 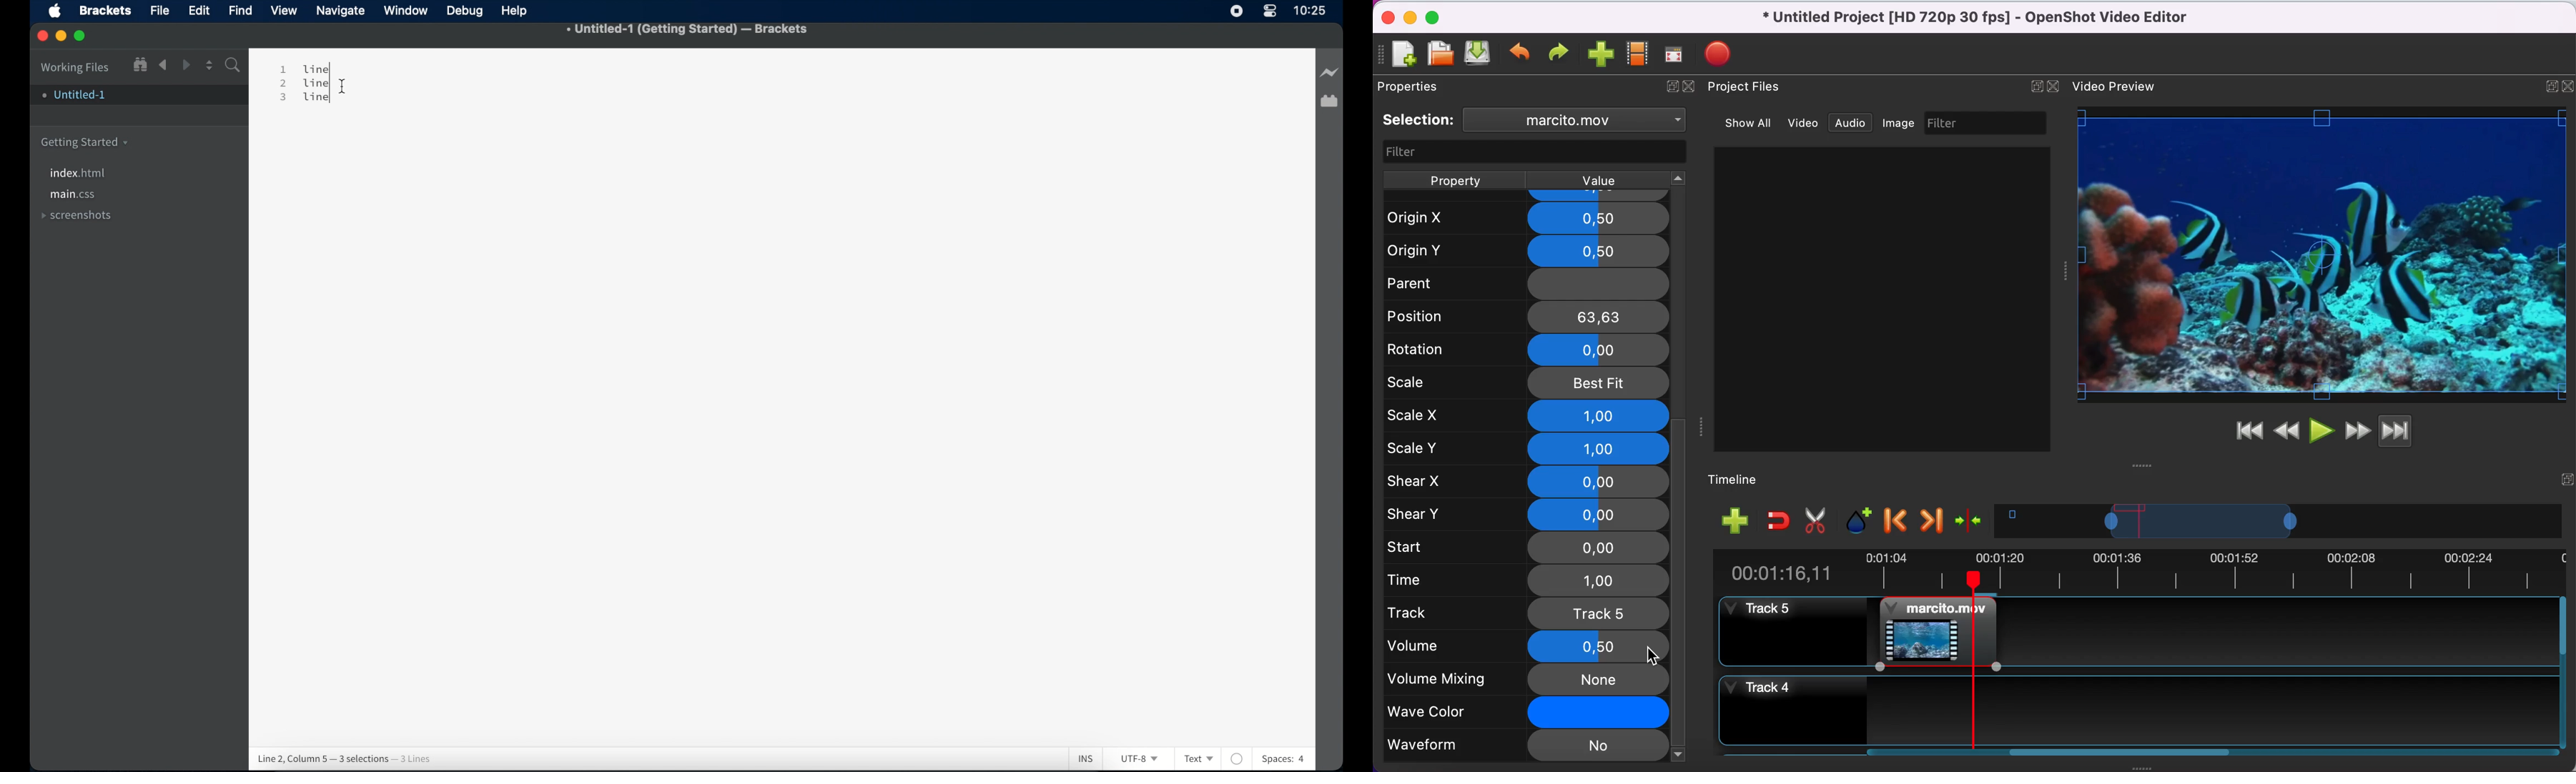 I want to click on maximize, so click(x=2547, y=83).